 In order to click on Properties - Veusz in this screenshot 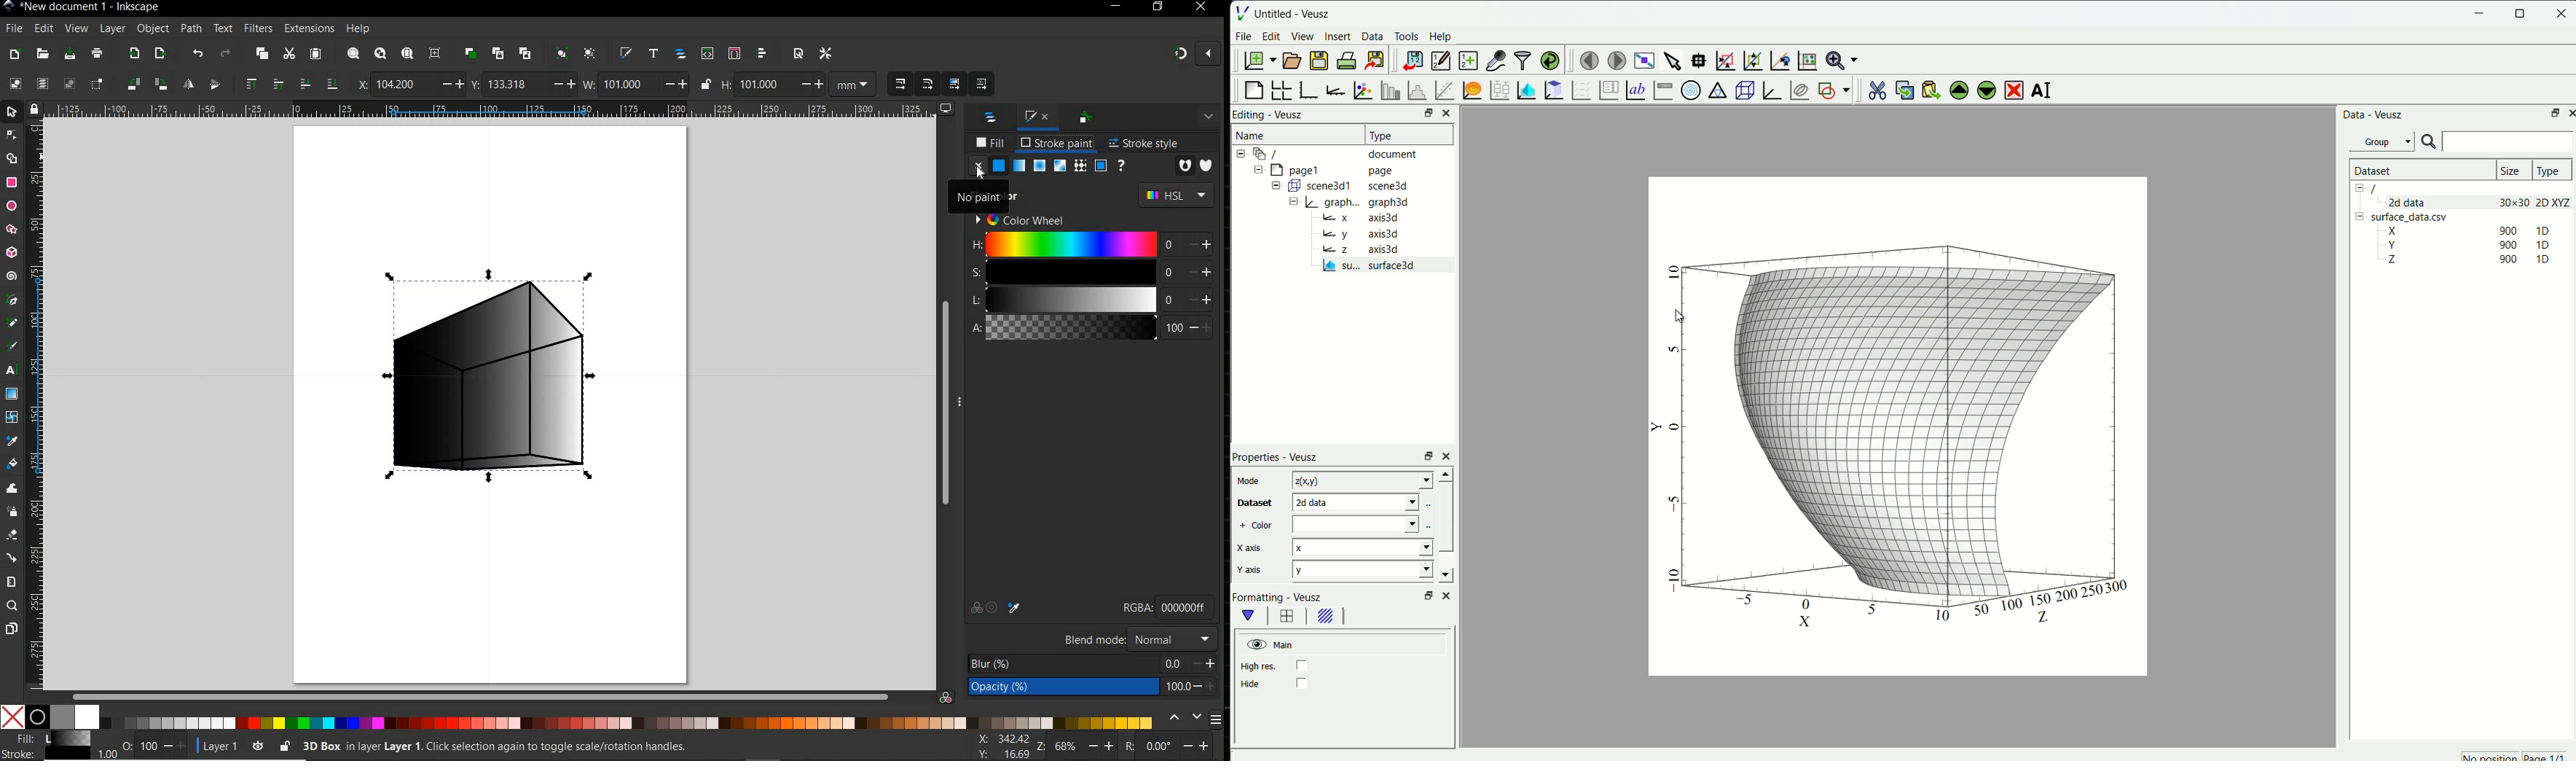, I will do `click(1277, 458)`.